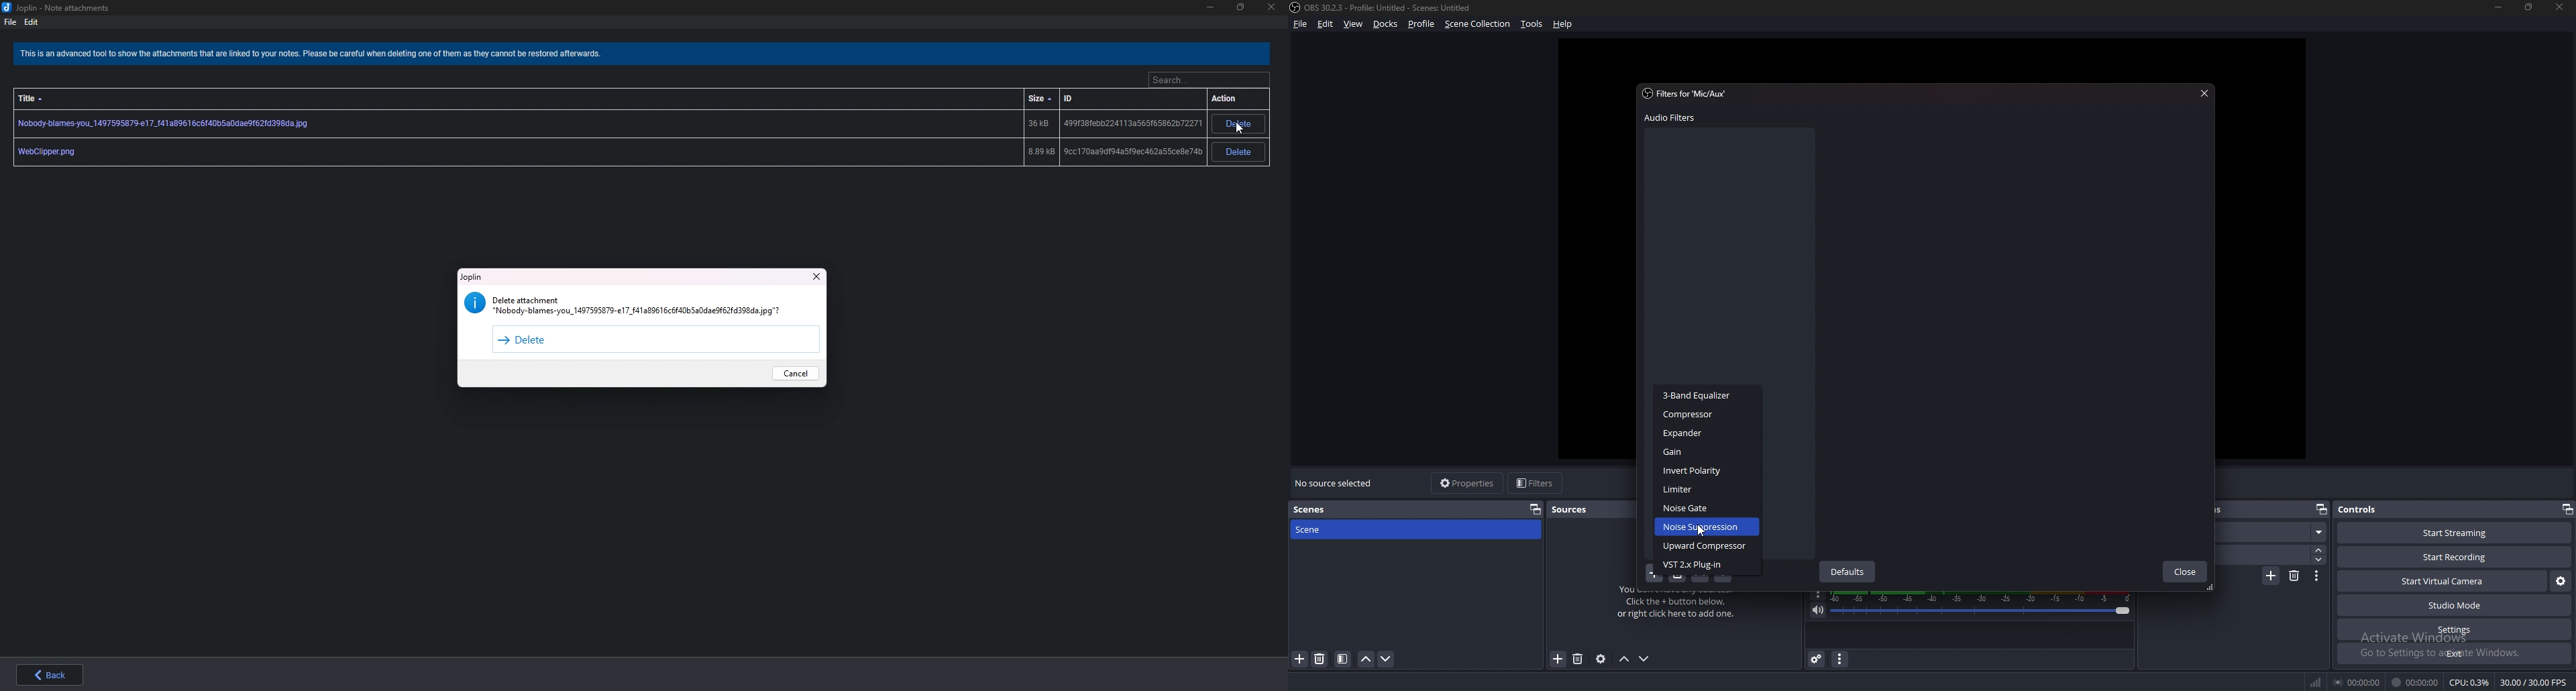 The width and height of the screenshot is (2576, 700). What do you see at coordinates (2202, 94) in the screenshot?
I see `close` at bounding box center [2202, 94].